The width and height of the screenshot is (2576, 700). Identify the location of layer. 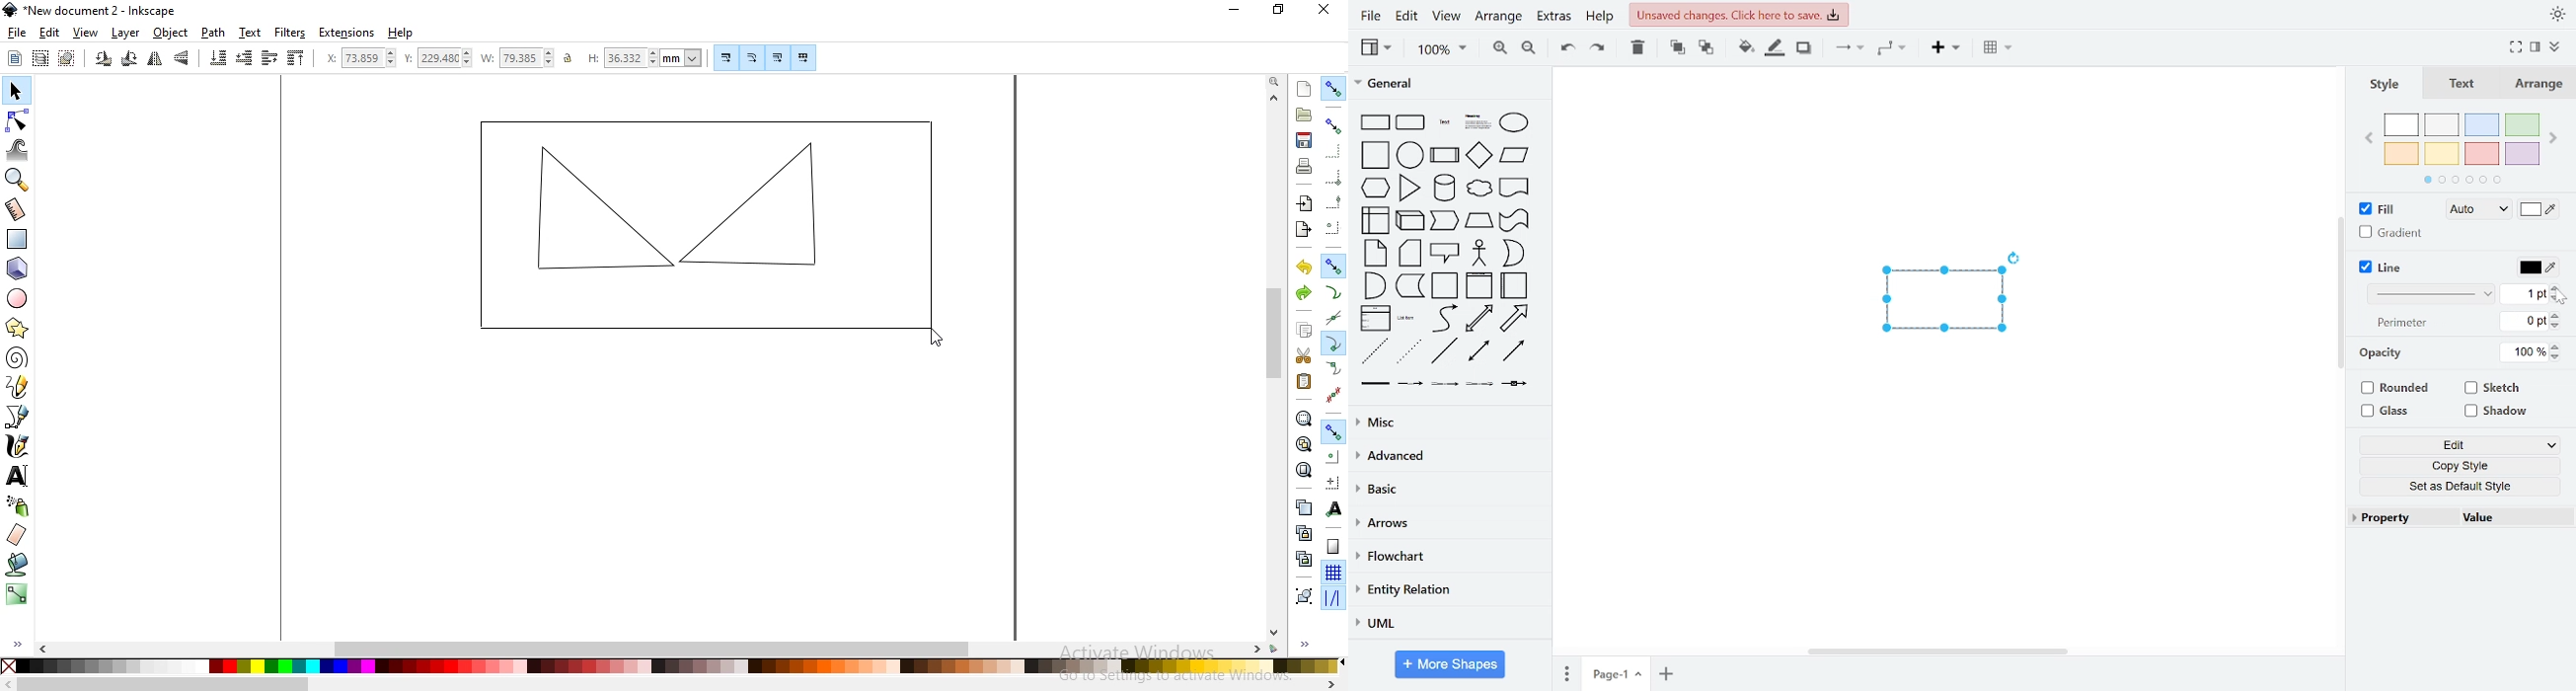
(126, 33).